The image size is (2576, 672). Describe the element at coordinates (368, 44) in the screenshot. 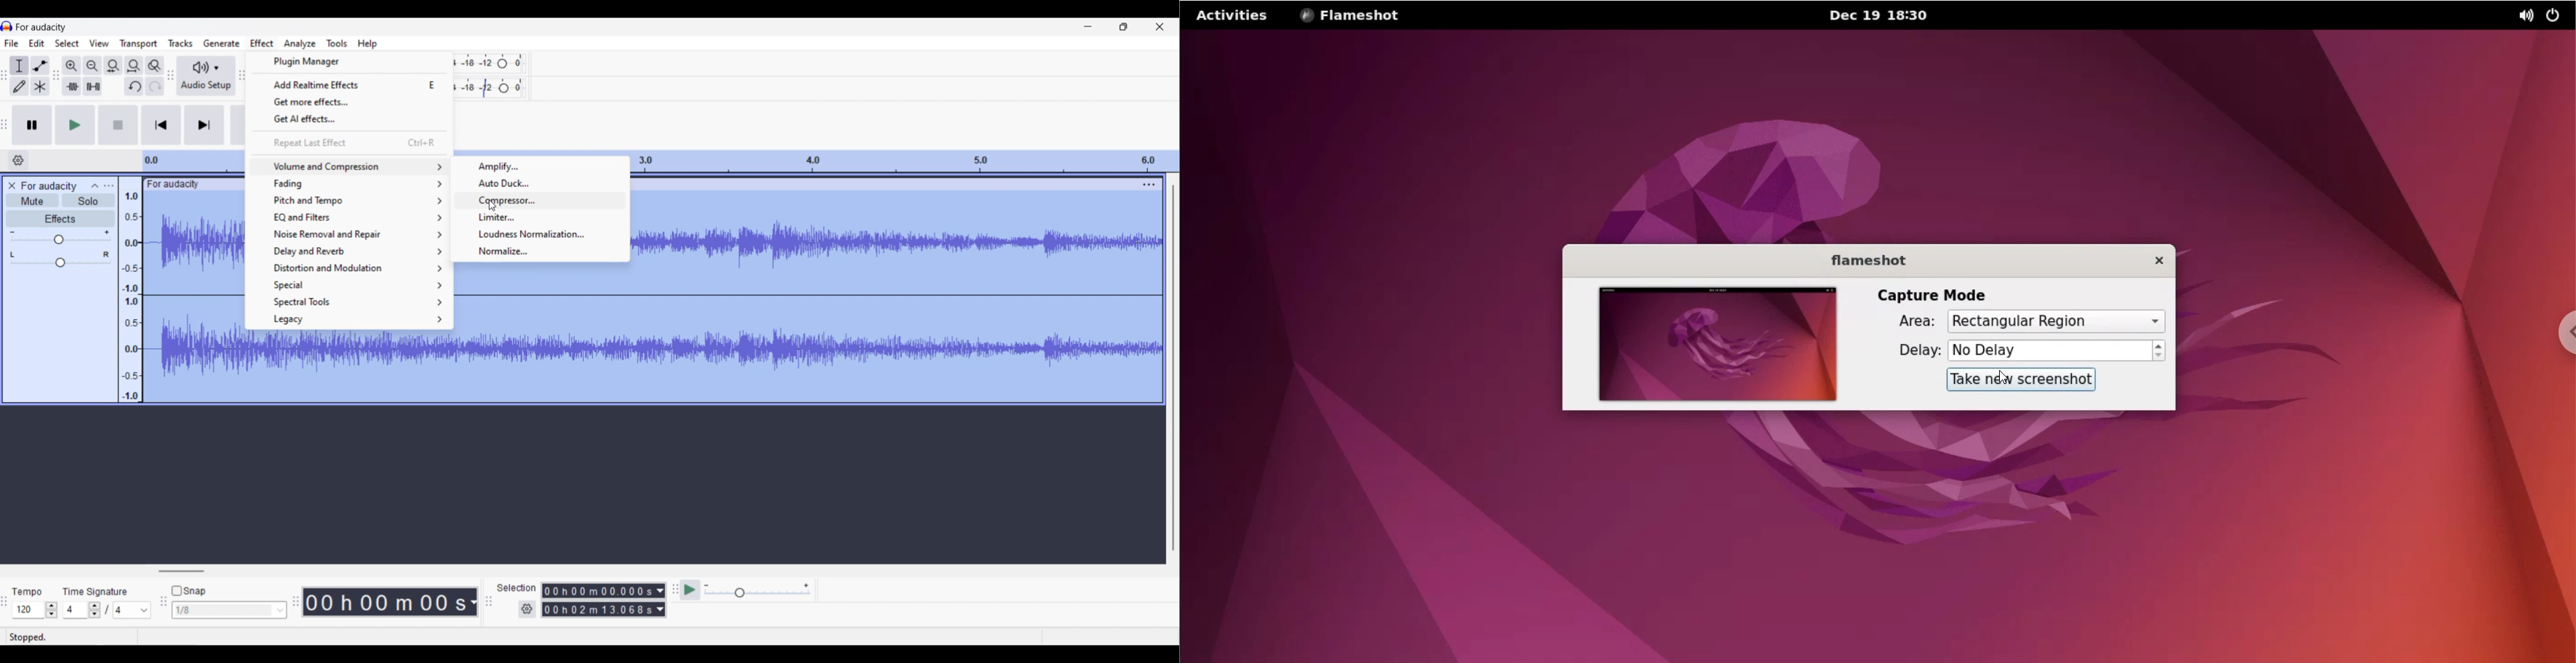

I see `Help menu` at that location.